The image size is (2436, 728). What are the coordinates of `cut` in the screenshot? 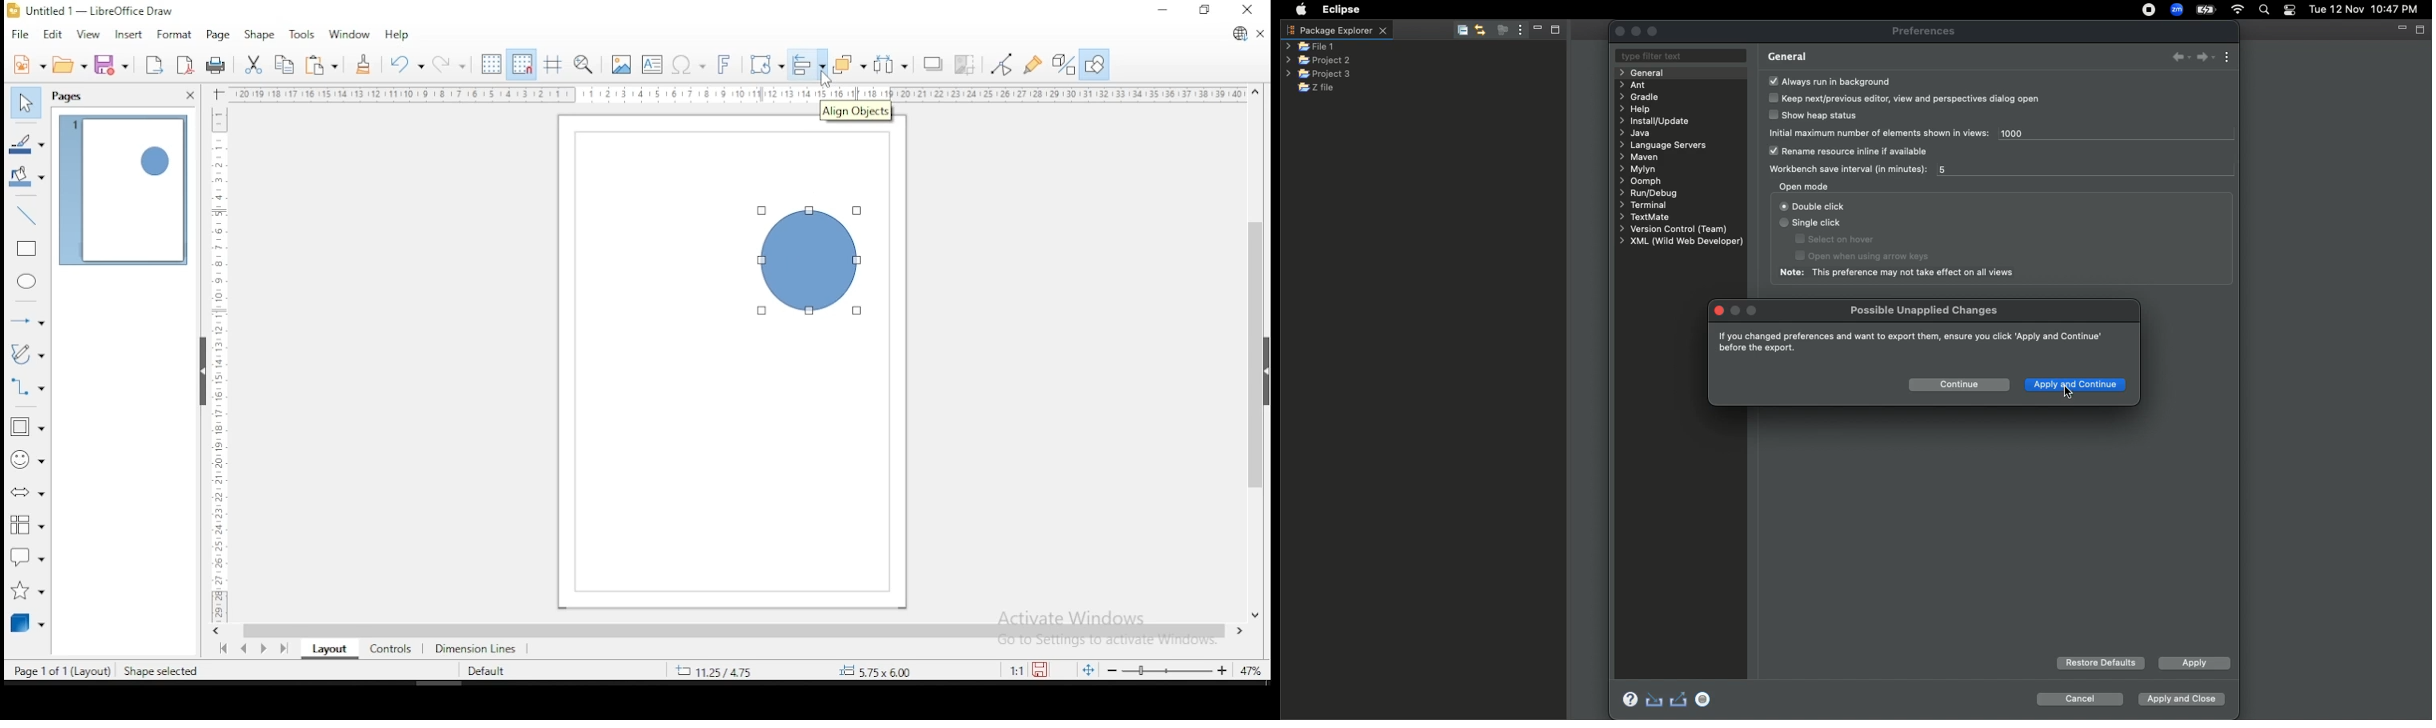 It's located at (252, 65).